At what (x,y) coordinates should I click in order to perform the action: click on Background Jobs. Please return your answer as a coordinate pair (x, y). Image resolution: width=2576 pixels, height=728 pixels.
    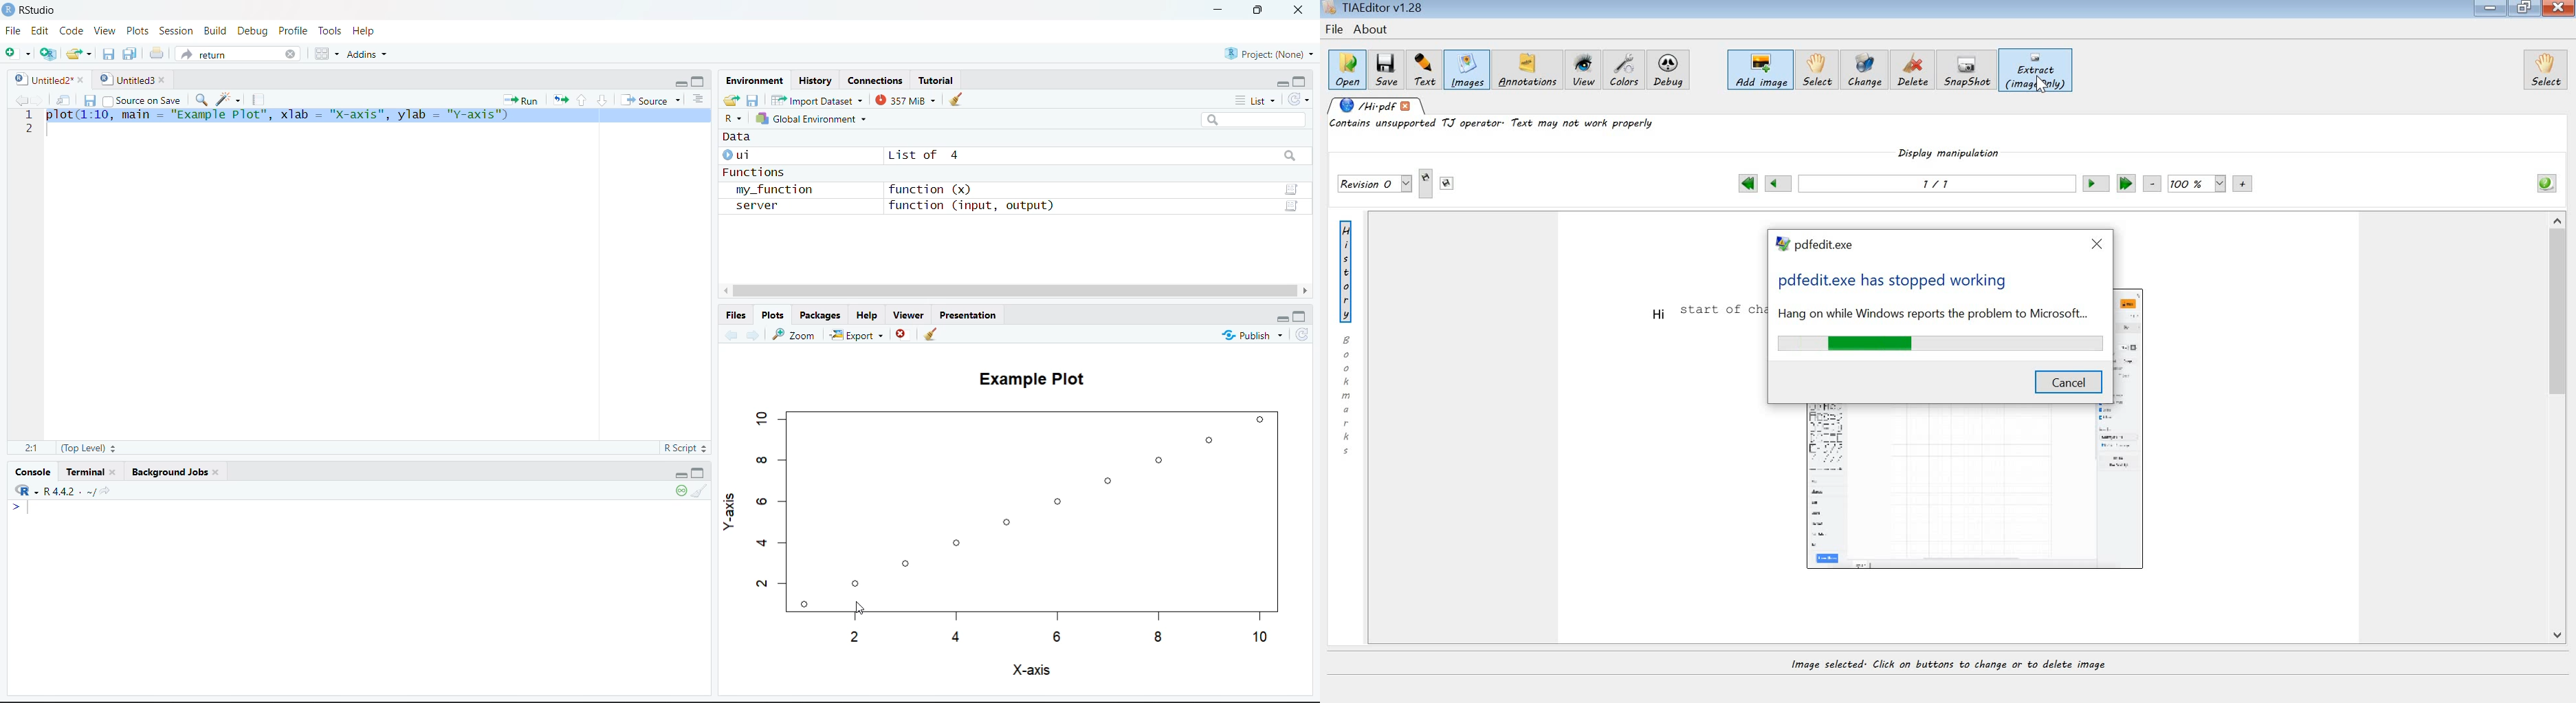
    Looking at the image, I should click on (172, 471).